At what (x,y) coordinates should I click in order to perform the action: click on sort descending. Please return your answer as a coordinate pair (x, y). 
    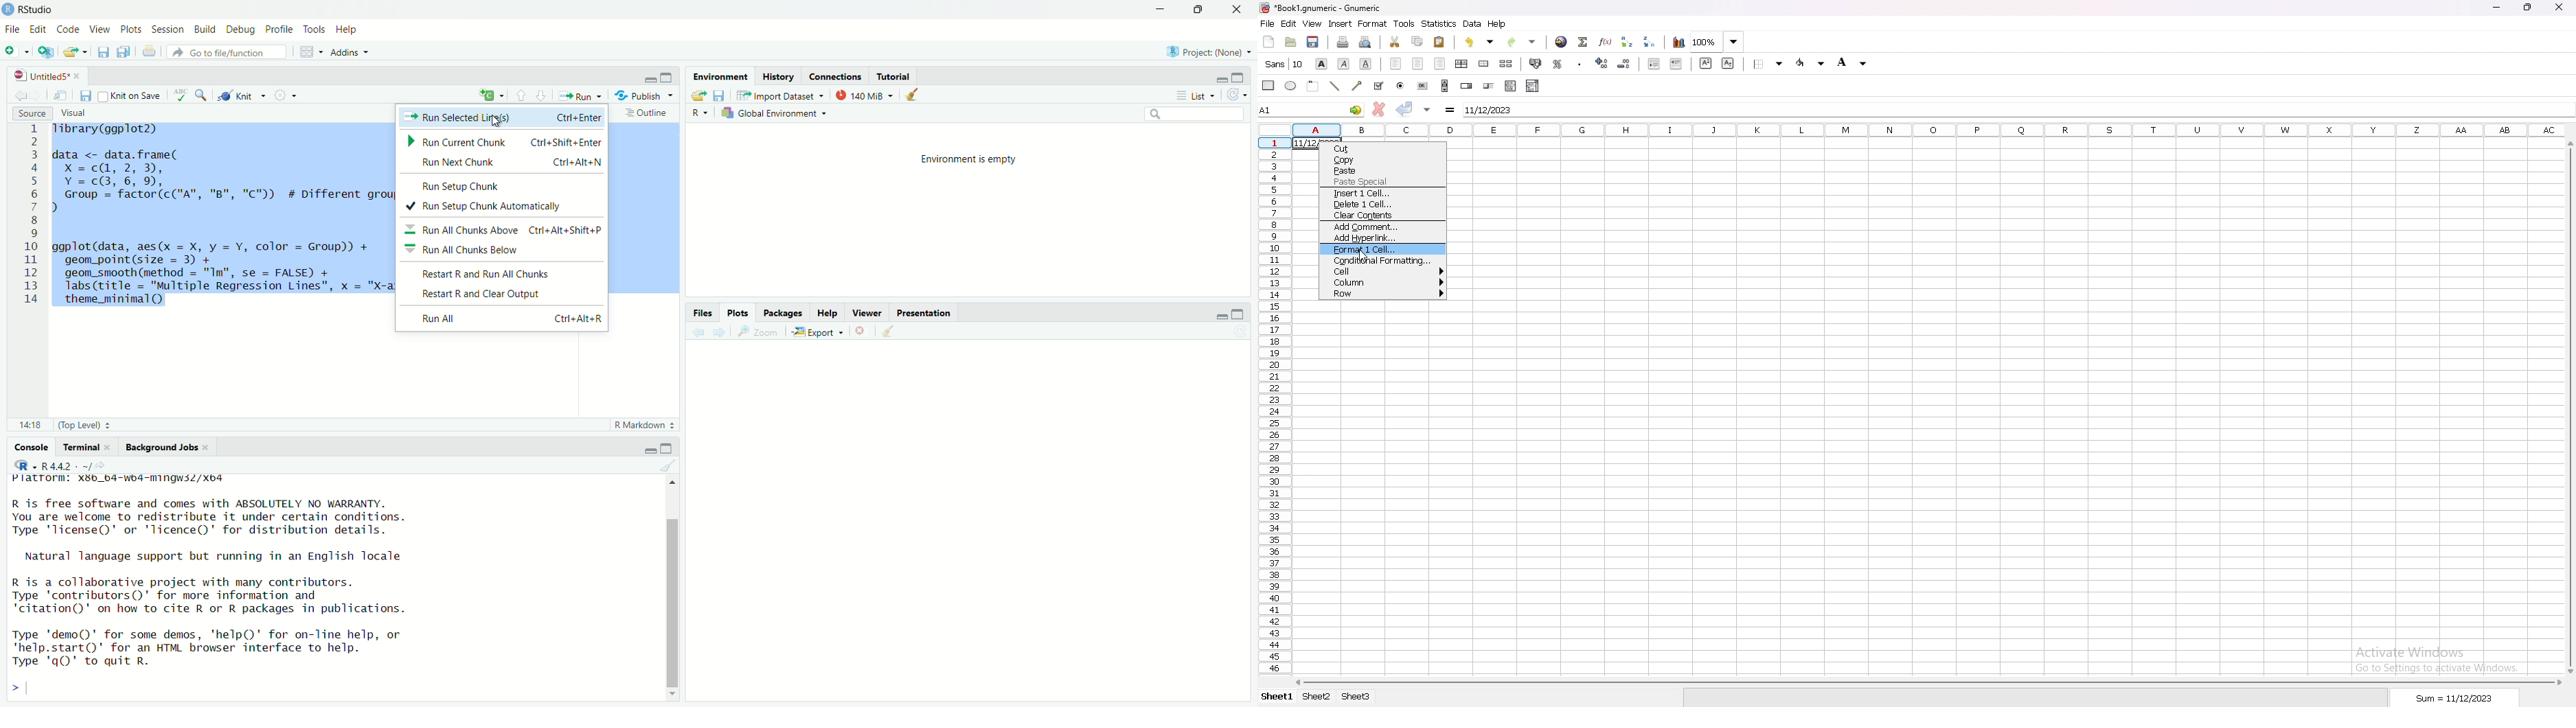
    Looking at the image, I should click on (1651, 41).